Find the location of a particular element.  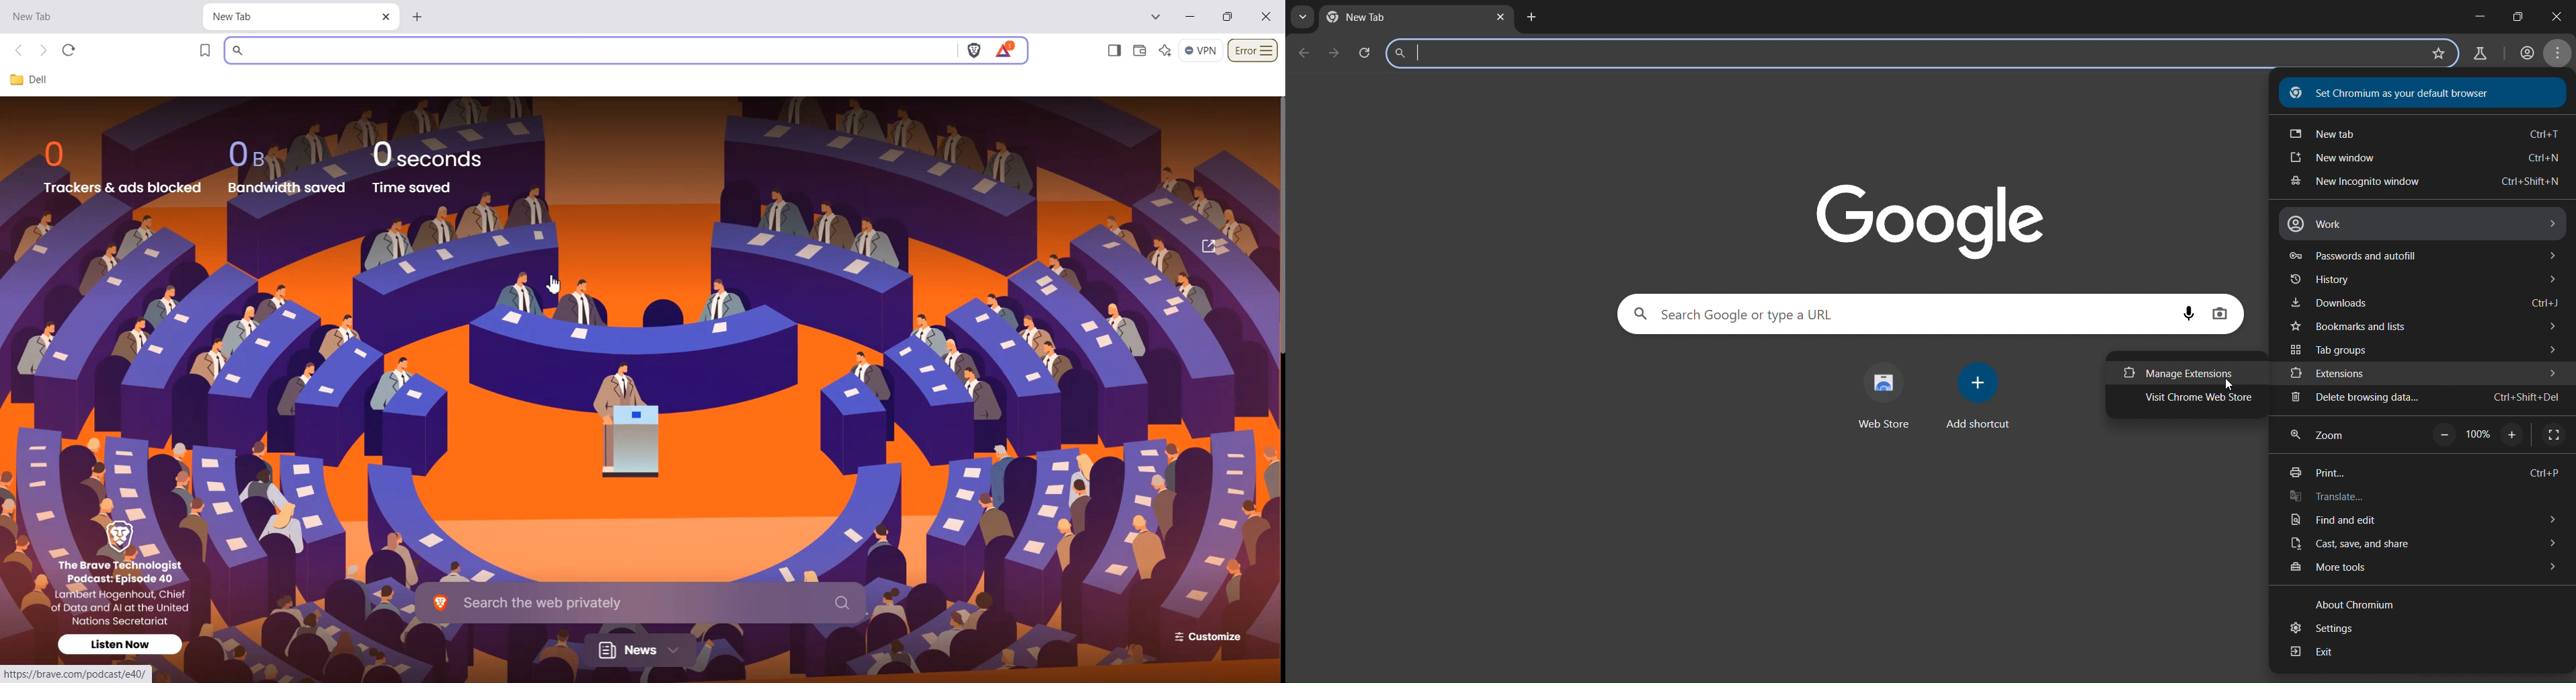

settings is located at coordinates (2325, 630).